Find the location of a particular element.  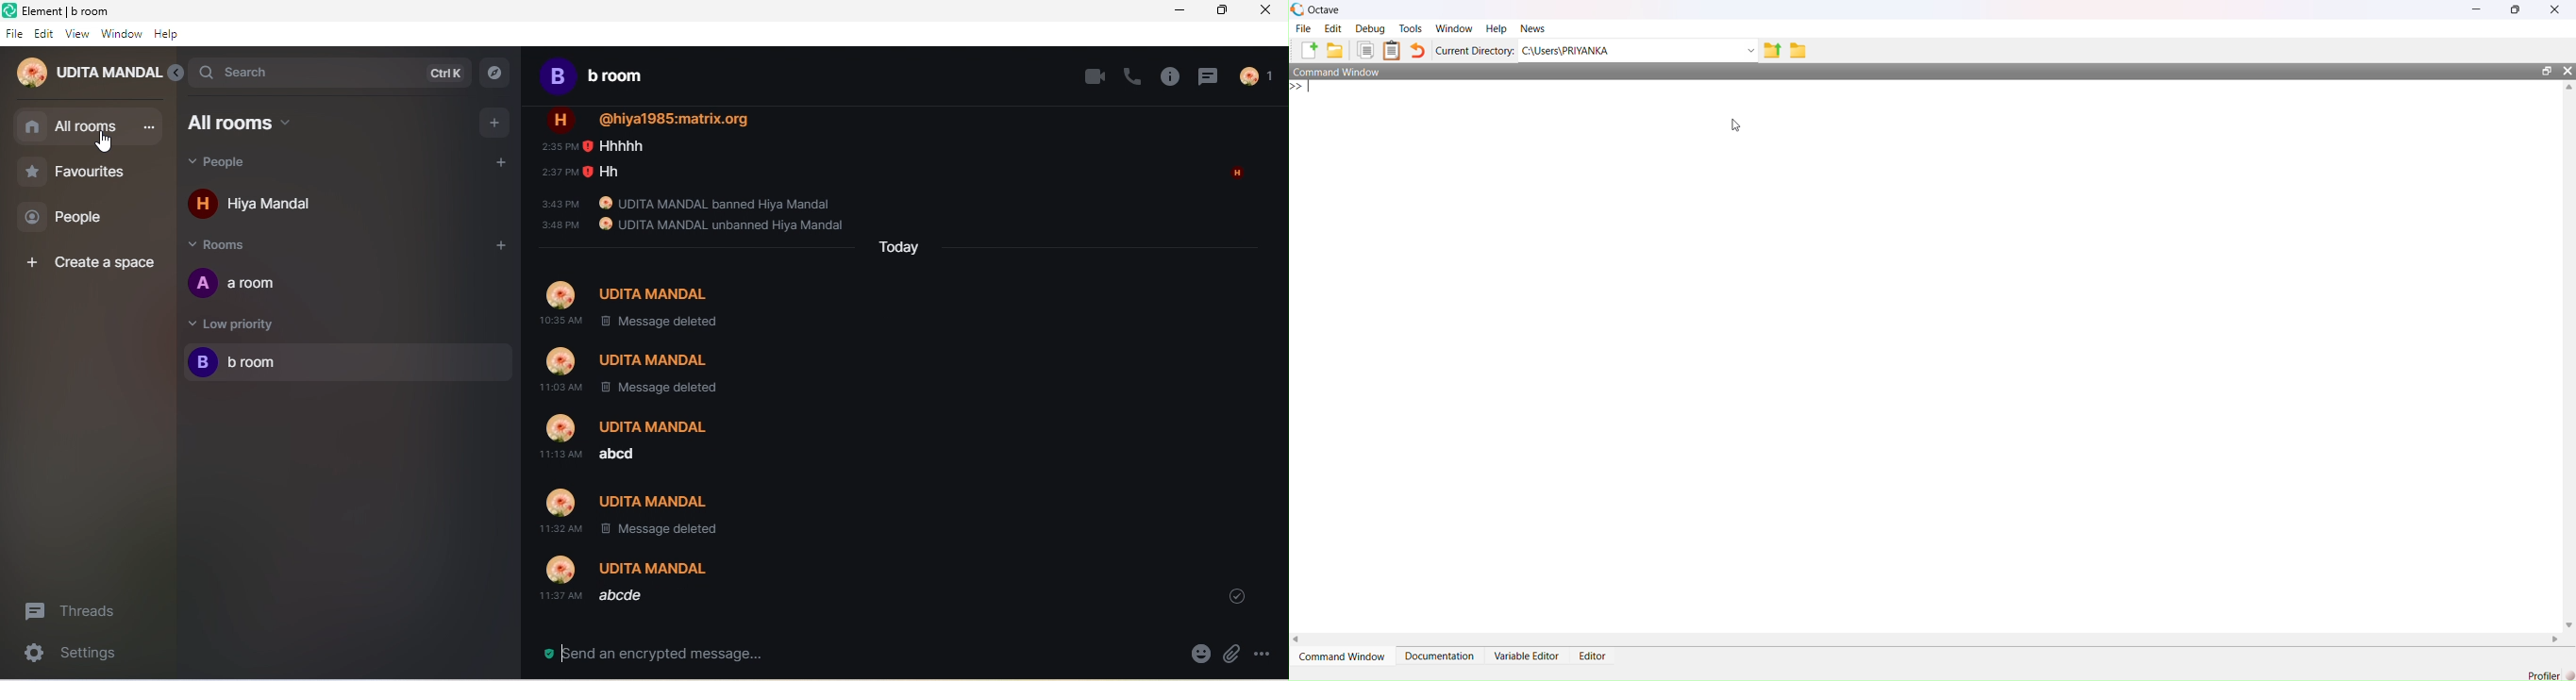

low priority is located at coordinates (237, 323).